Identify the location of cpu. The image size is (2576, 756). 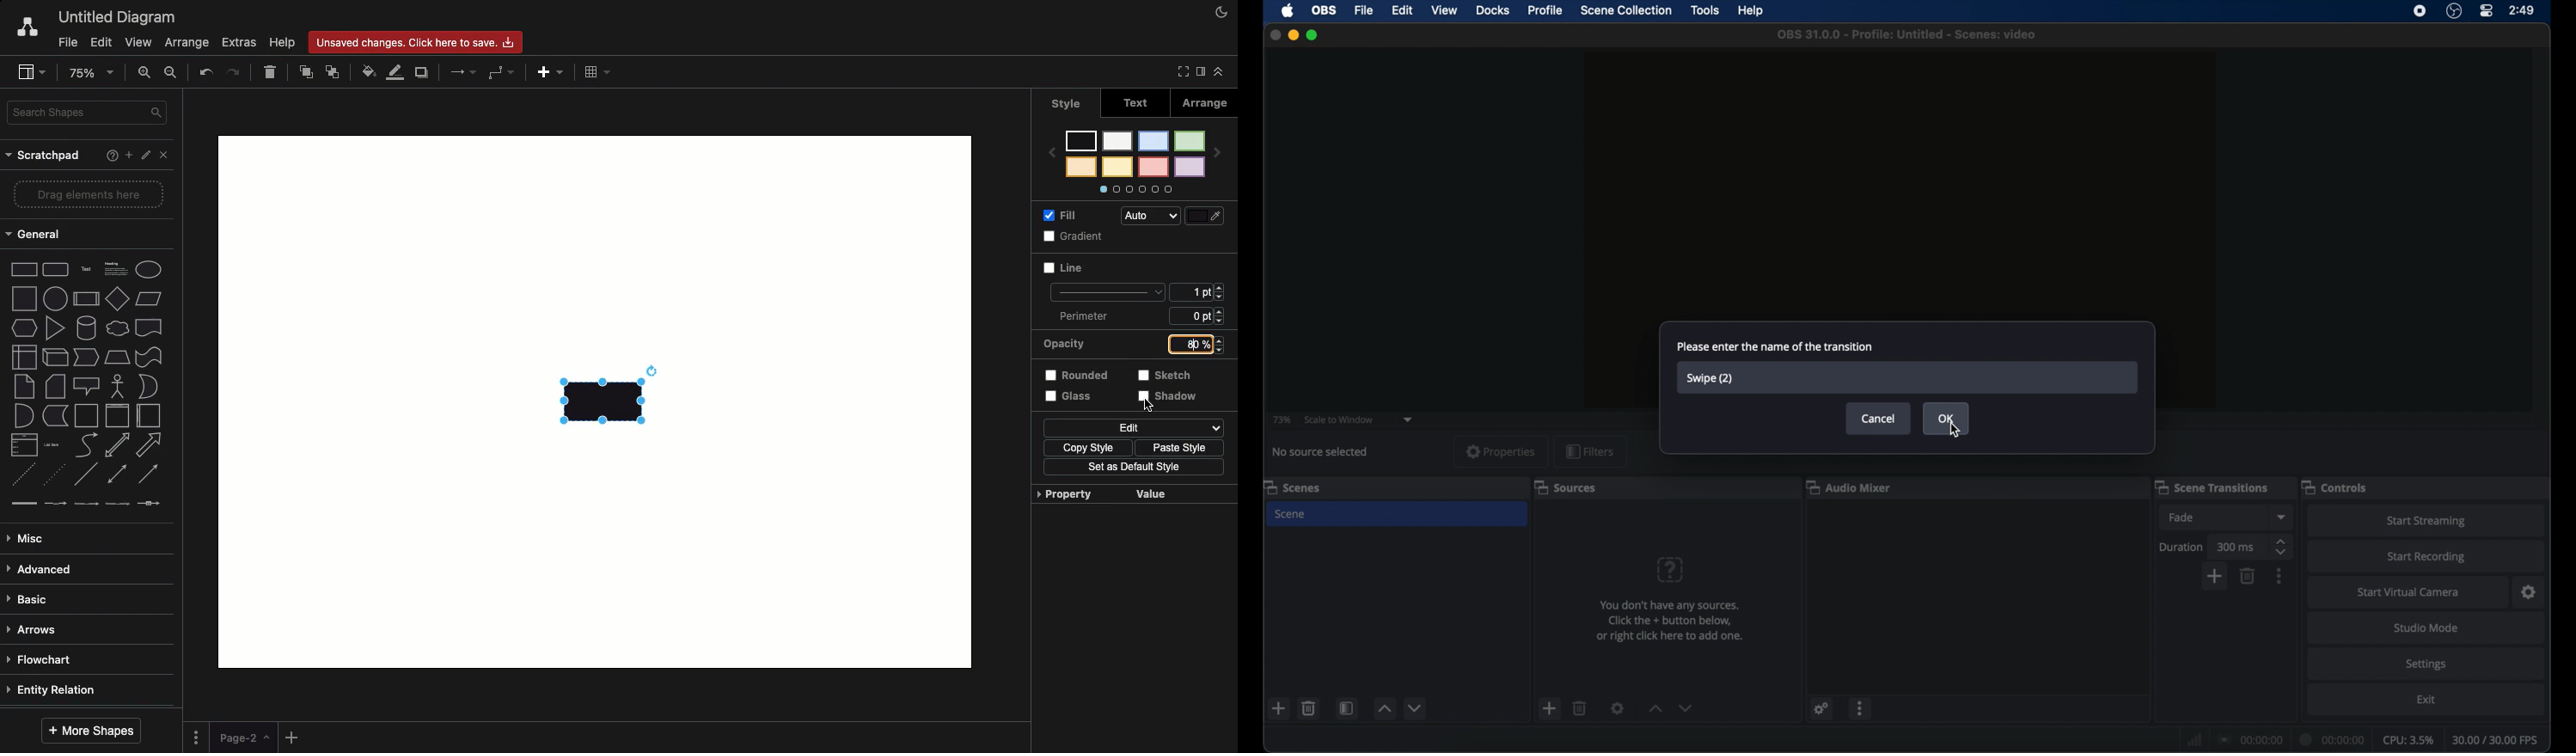
(2408, 740).